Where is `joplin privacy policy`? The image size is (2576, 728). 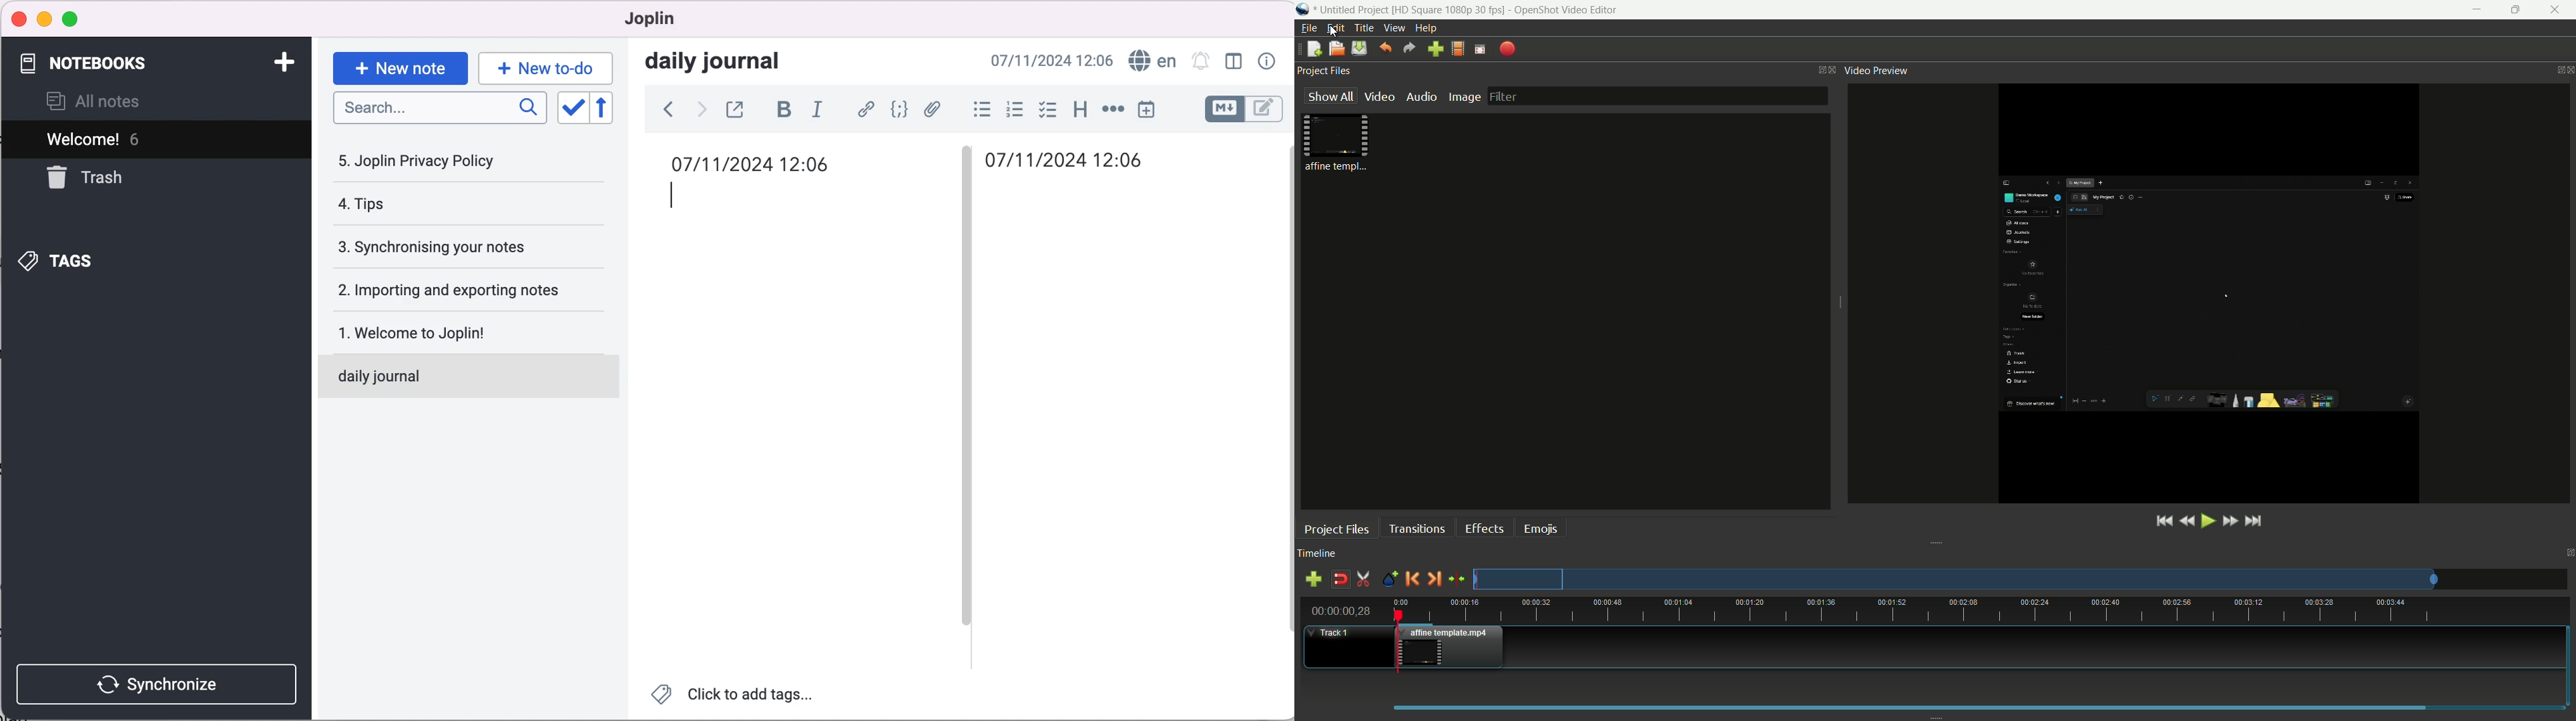
joplin privacy policy is located at coordinates (425, 160).